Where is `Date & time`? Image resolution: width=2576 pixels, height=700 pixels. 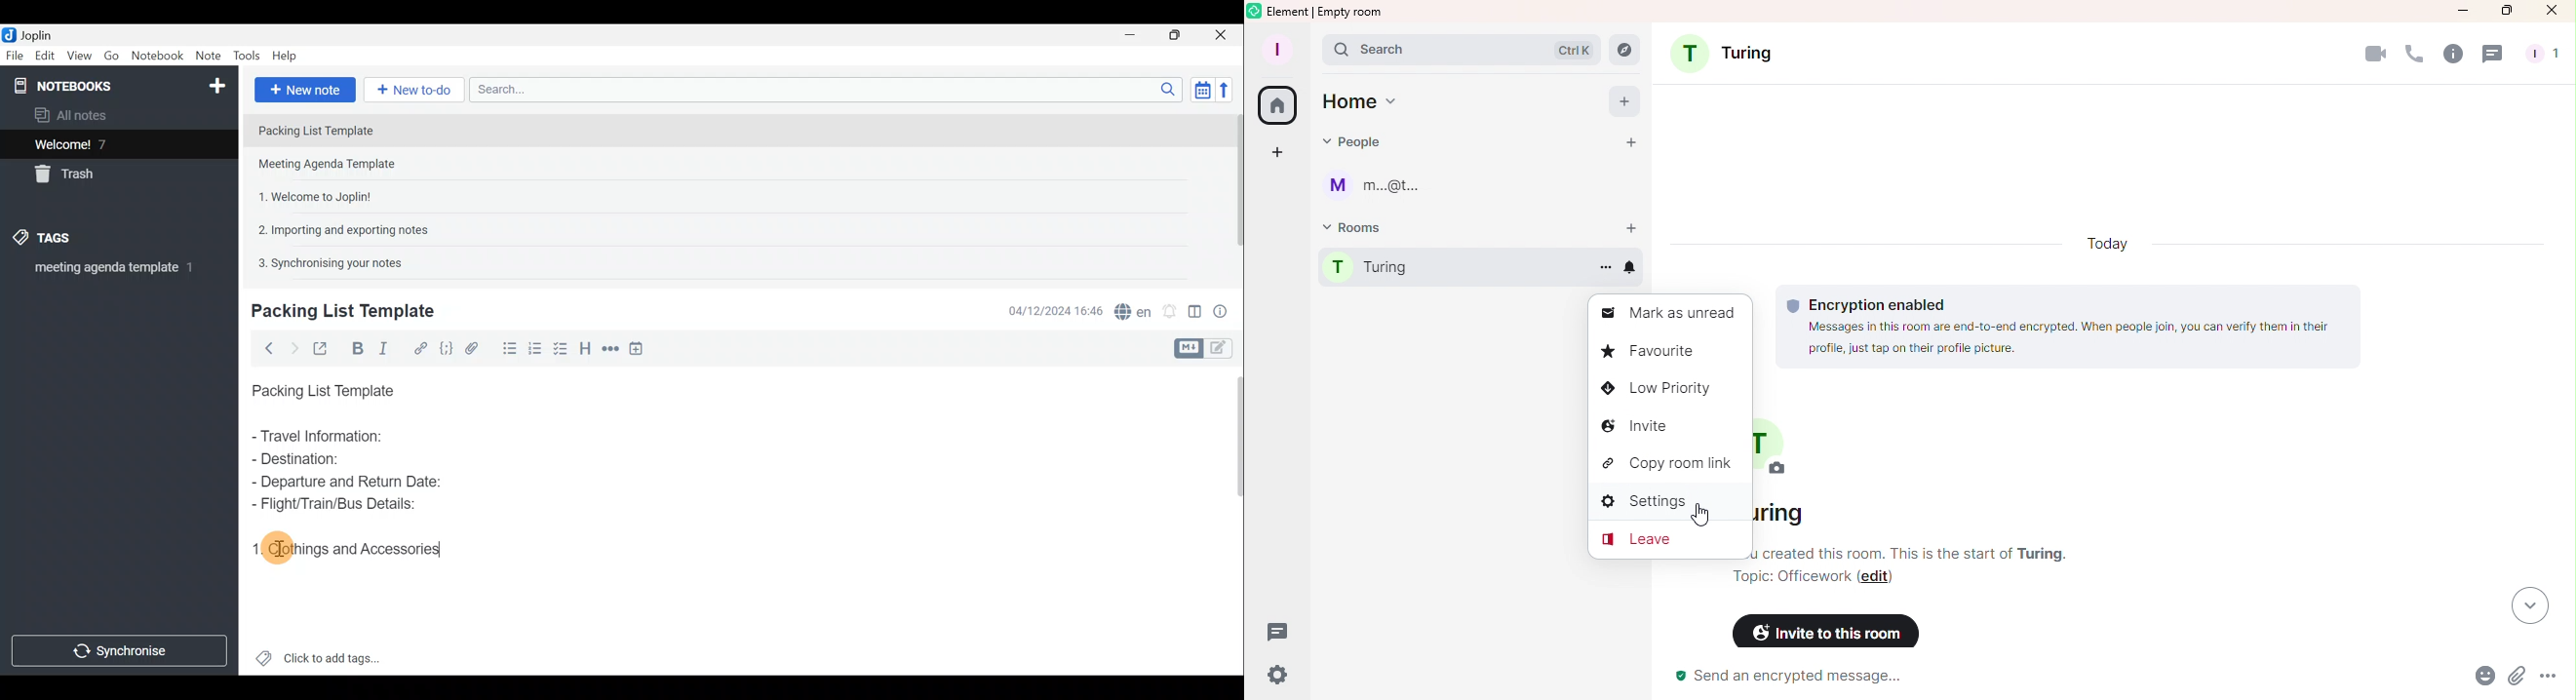
Date & time is located at coordinates (1056, 310).